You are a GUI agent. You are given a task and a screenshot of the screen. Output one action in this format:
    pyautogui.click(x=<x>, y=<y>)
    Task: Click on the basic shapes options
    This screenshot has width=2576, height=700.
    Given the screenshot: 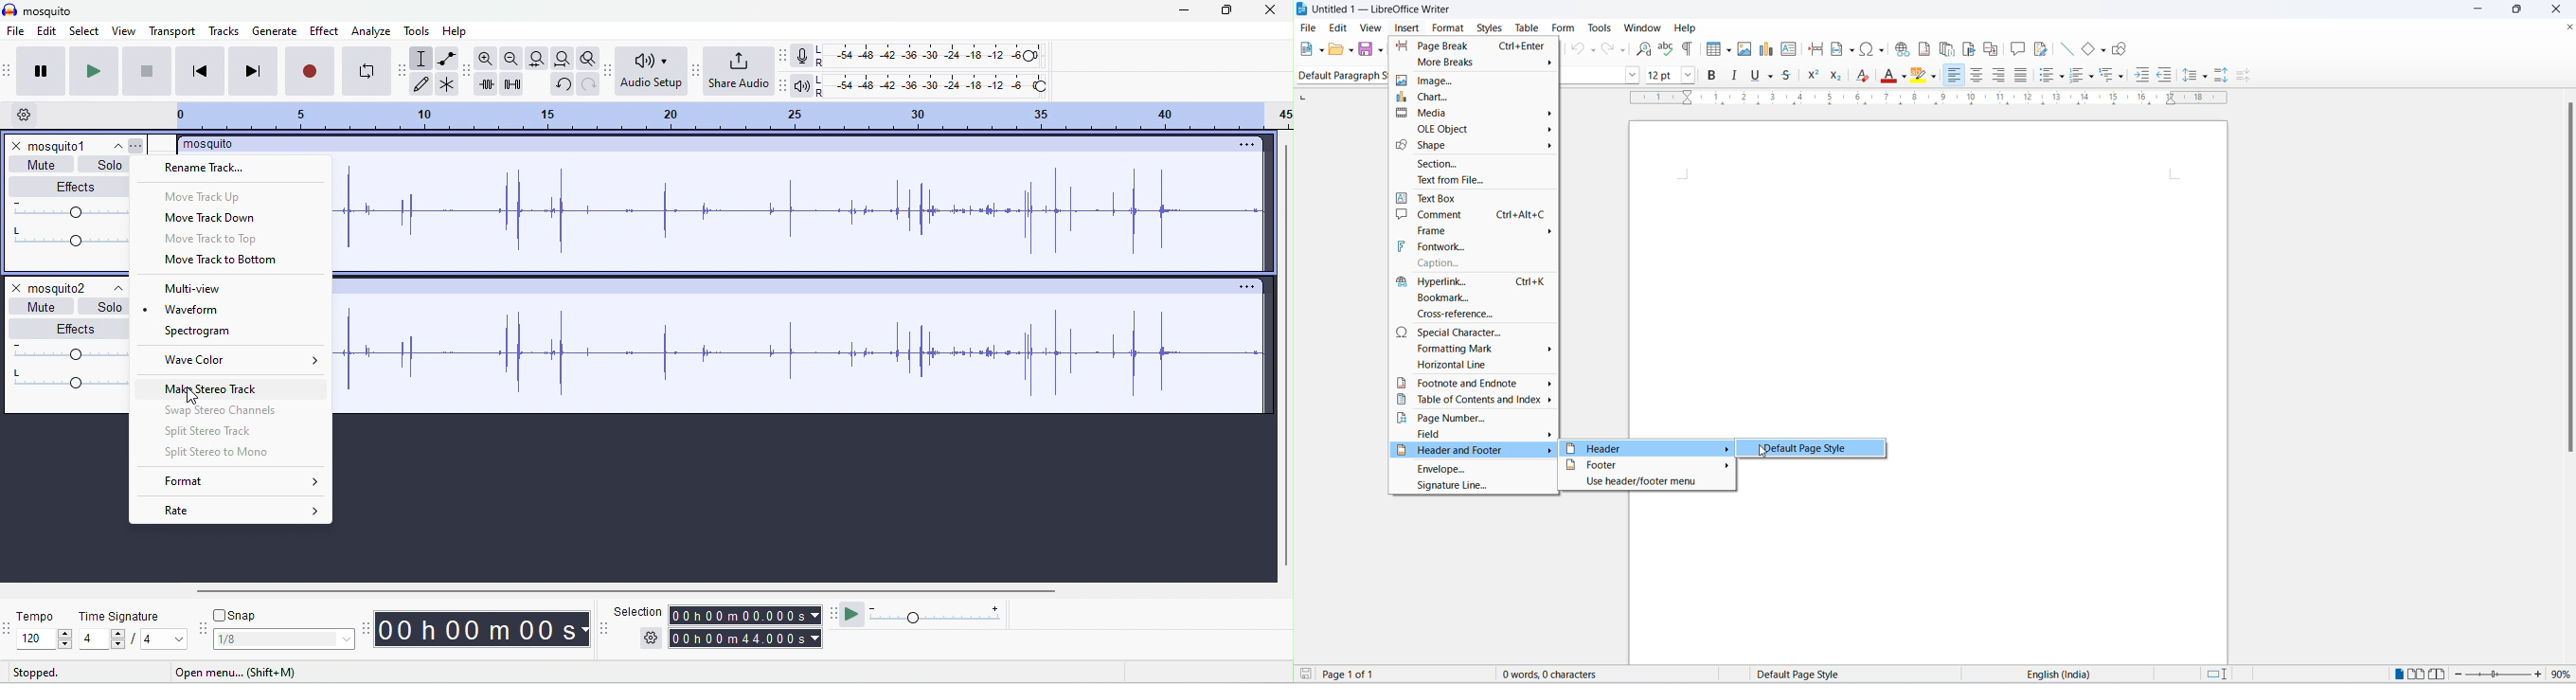 What is the action you would take?
    pyautogui.click(x=2103, y=51)
    